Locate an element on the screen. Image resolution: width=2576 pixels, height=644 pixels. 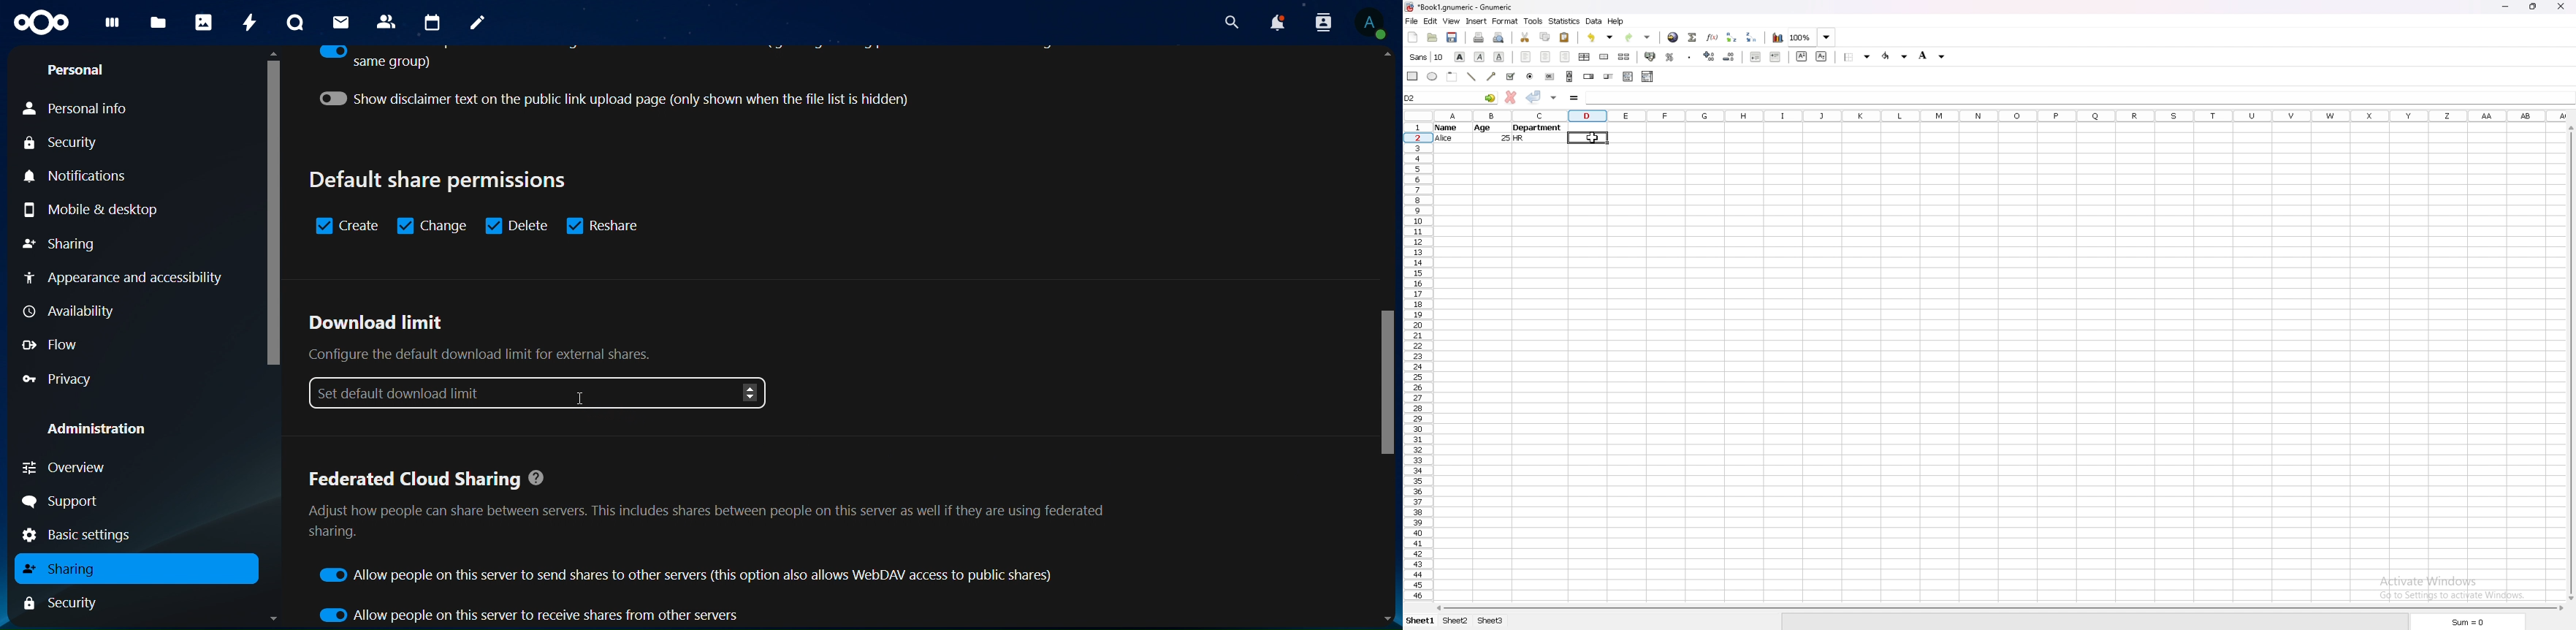
tools is located at coordinates (1534, 21).